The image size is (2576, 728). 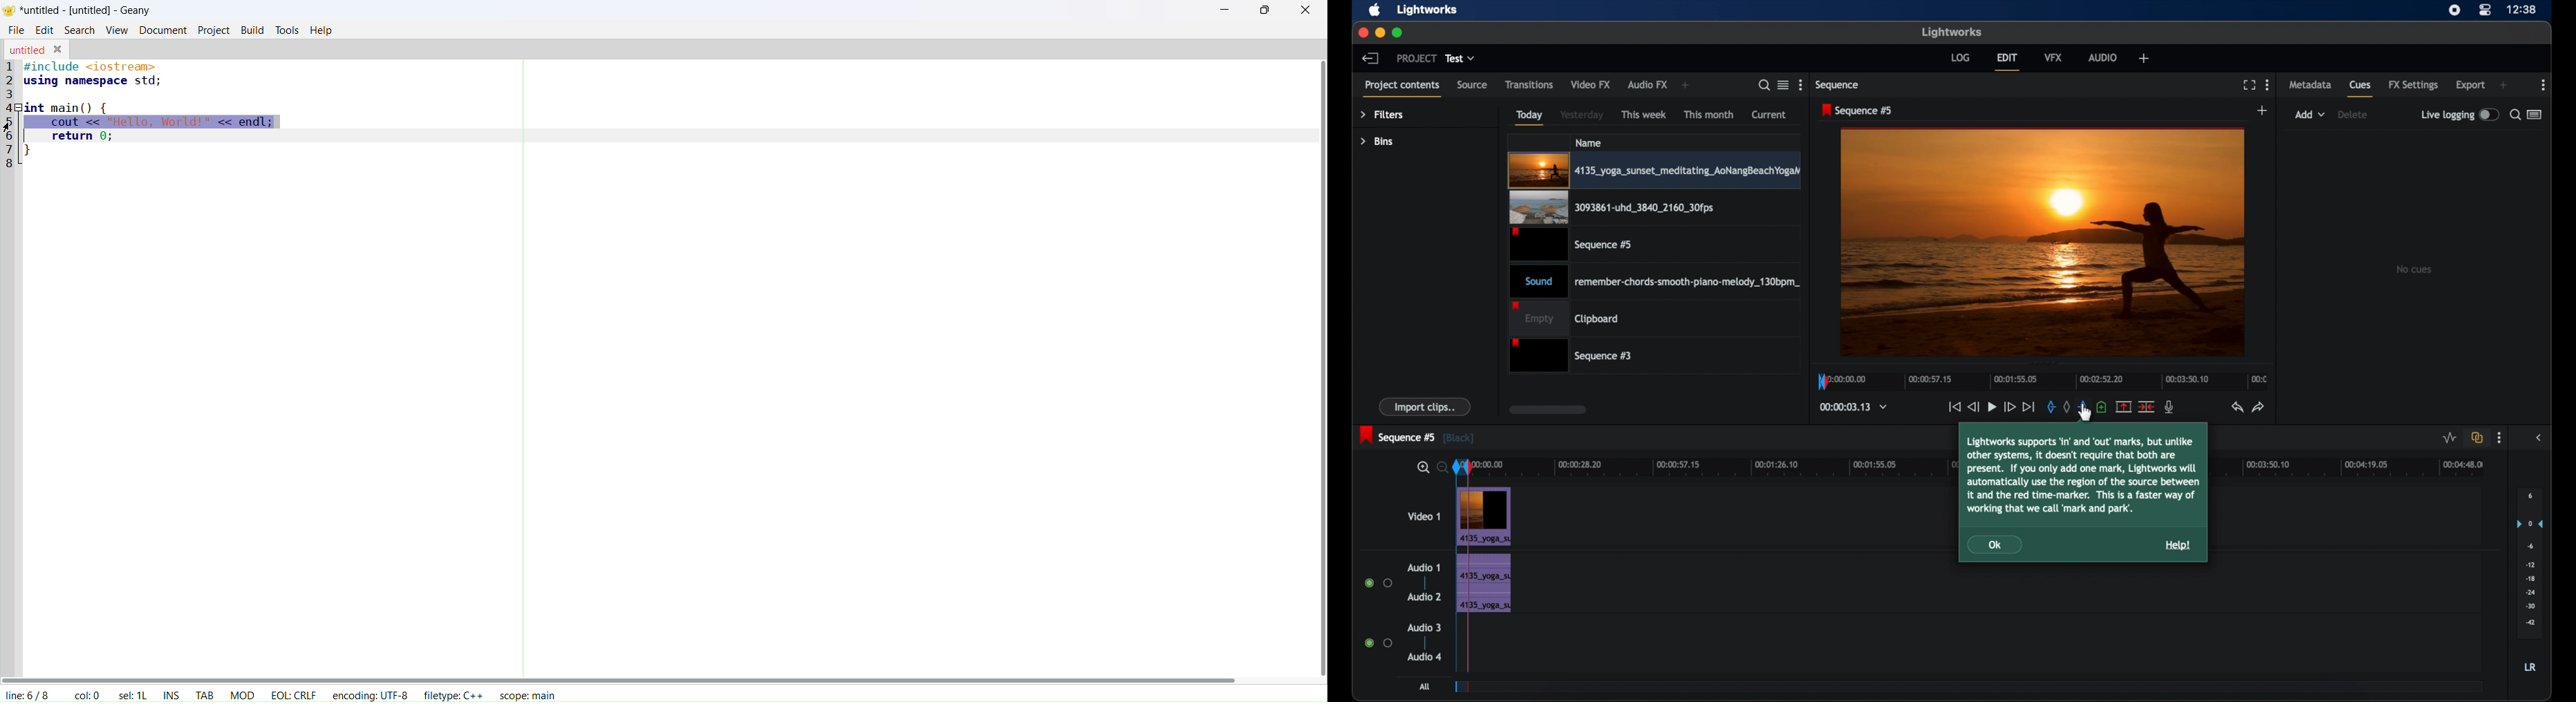 I want to click on export, so click(x=2471, y=85).